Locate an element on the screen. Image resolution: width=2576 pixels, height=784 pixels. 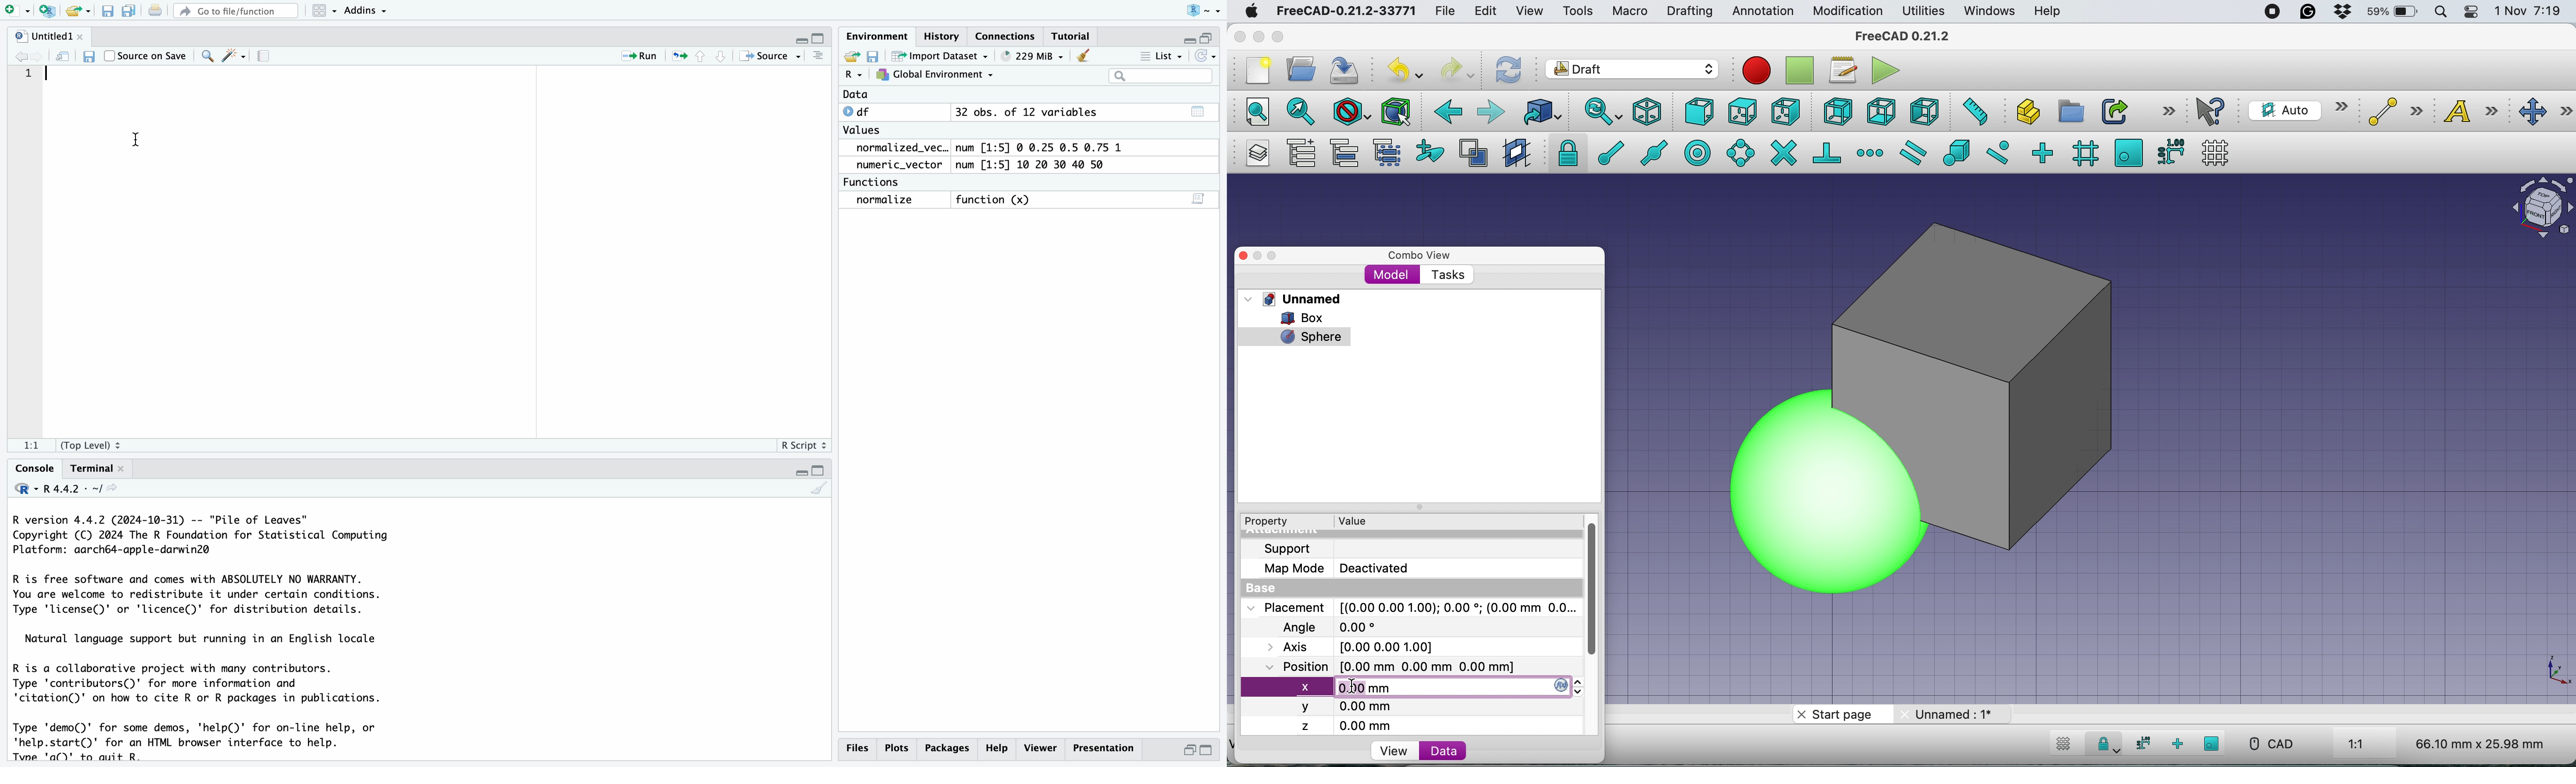
previous section is located at coordinates (703, 57).